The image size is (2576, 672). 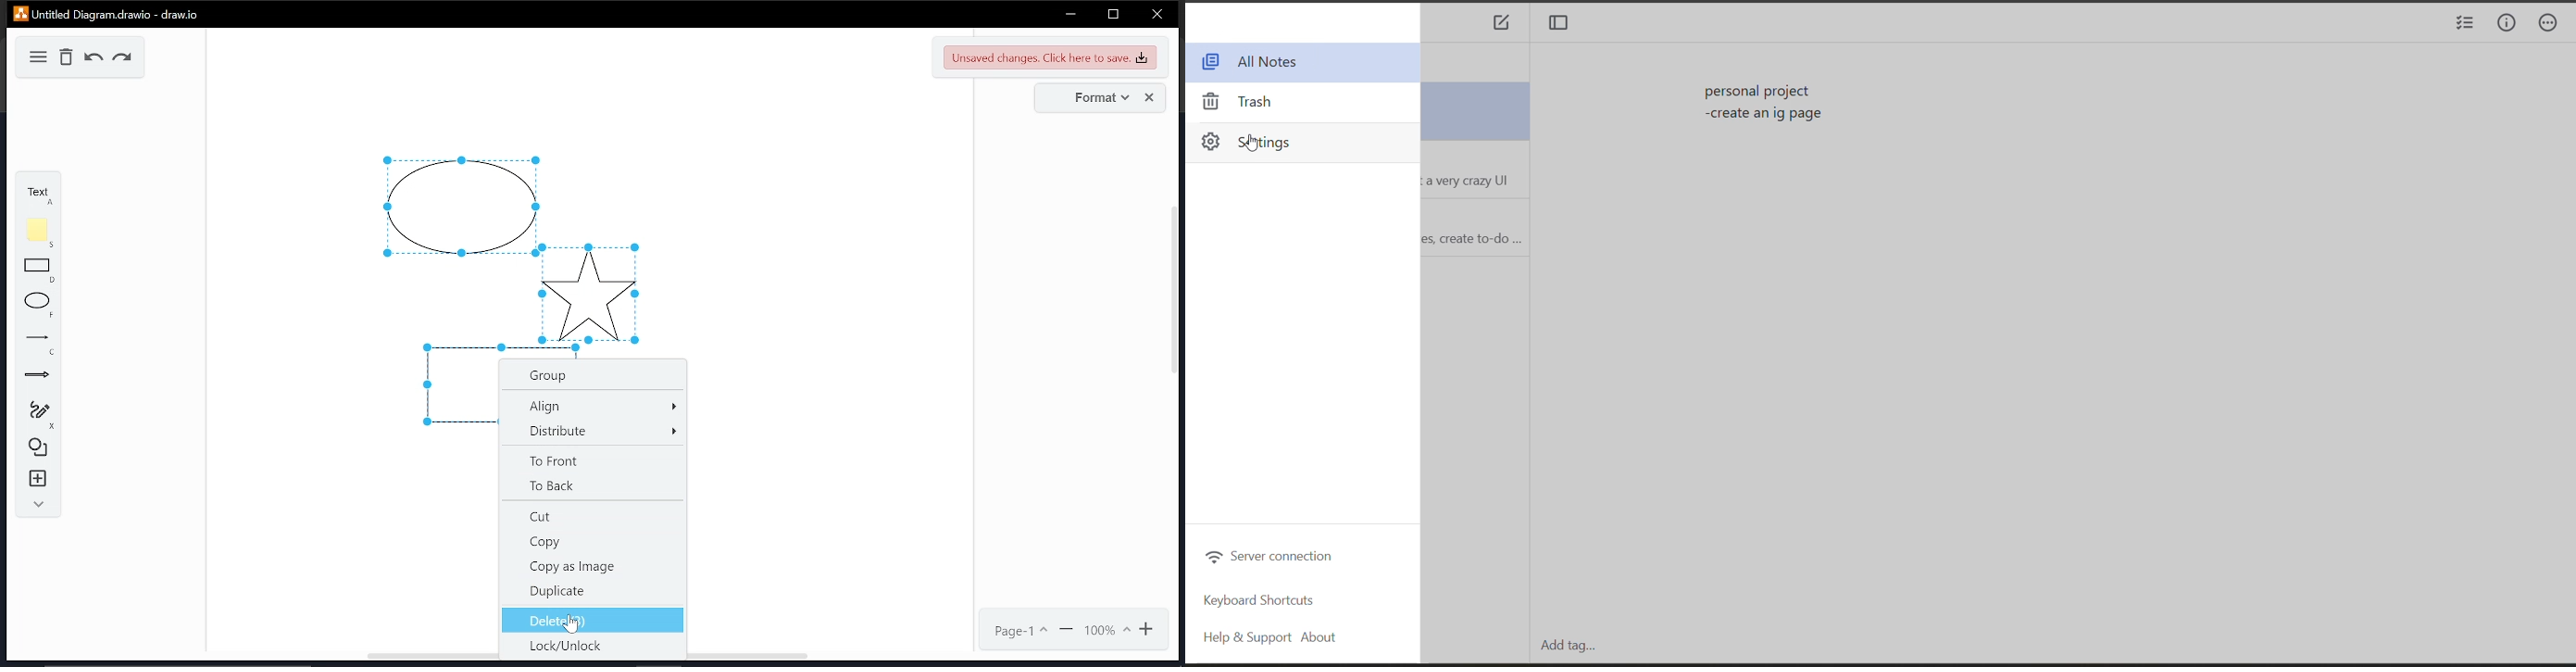 What do you see at coordinates (596, 430) in the screenshot?
I see `distribute` at bounding box center [596, 430].